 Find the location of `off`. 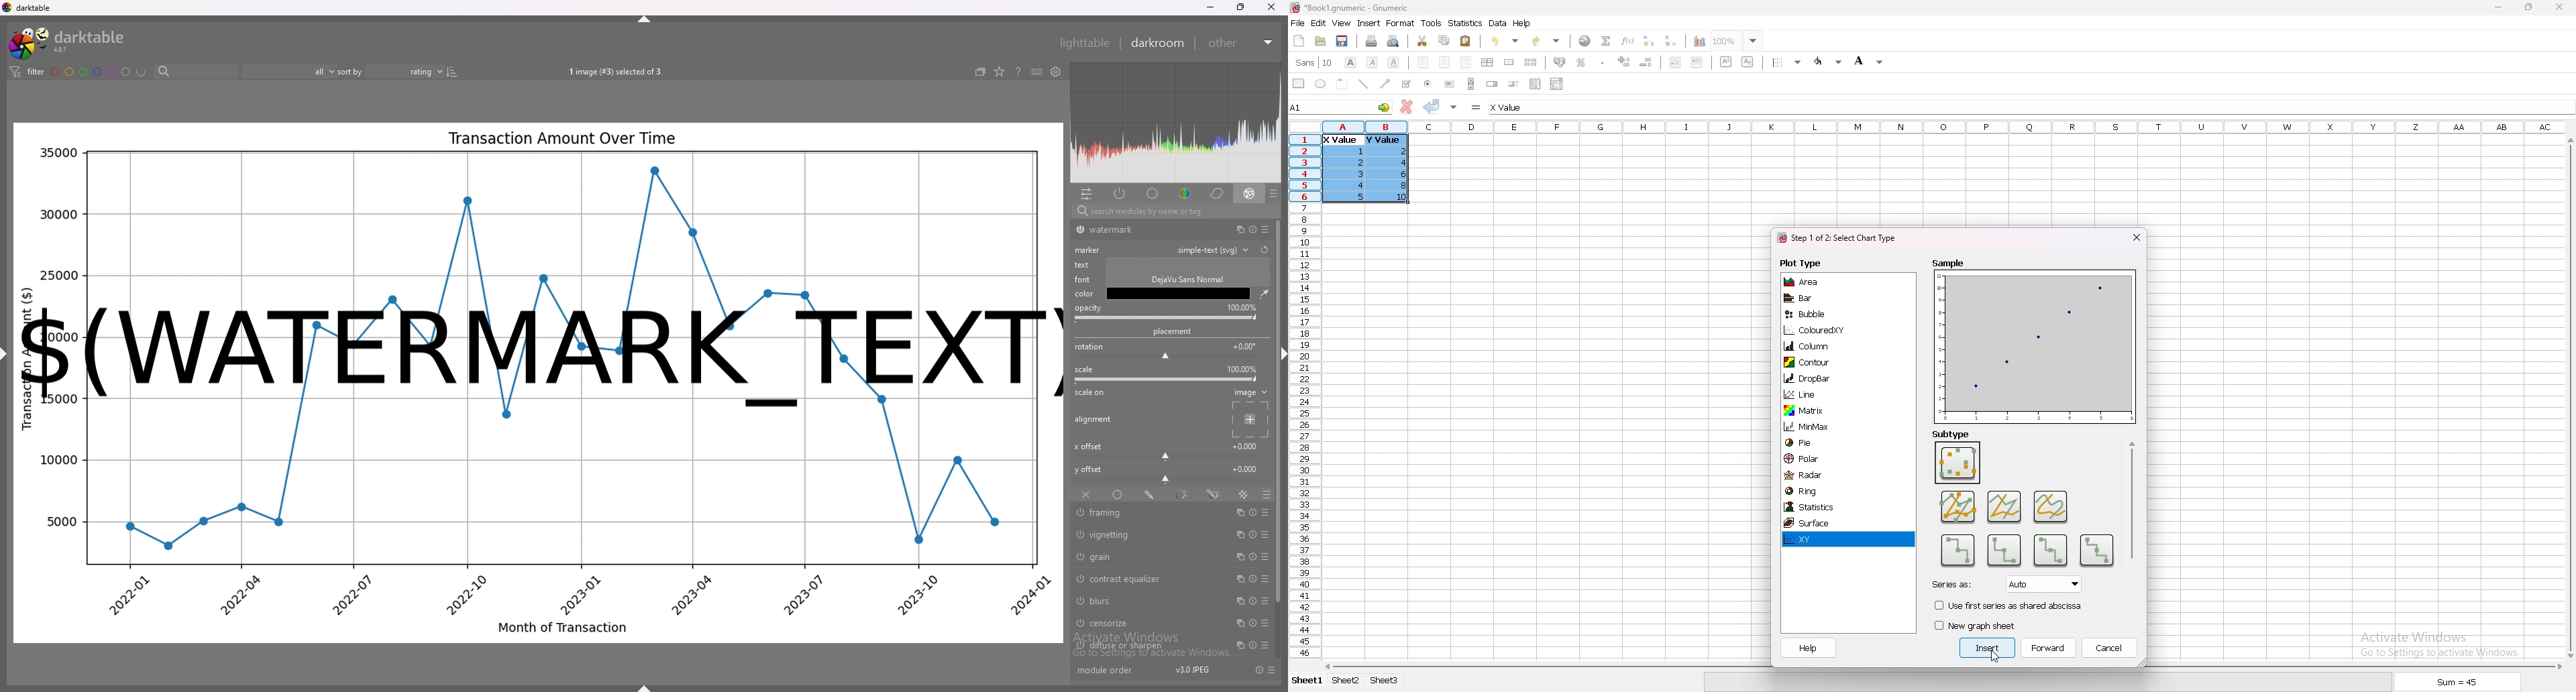

off is located at coordinates (1085, 496).